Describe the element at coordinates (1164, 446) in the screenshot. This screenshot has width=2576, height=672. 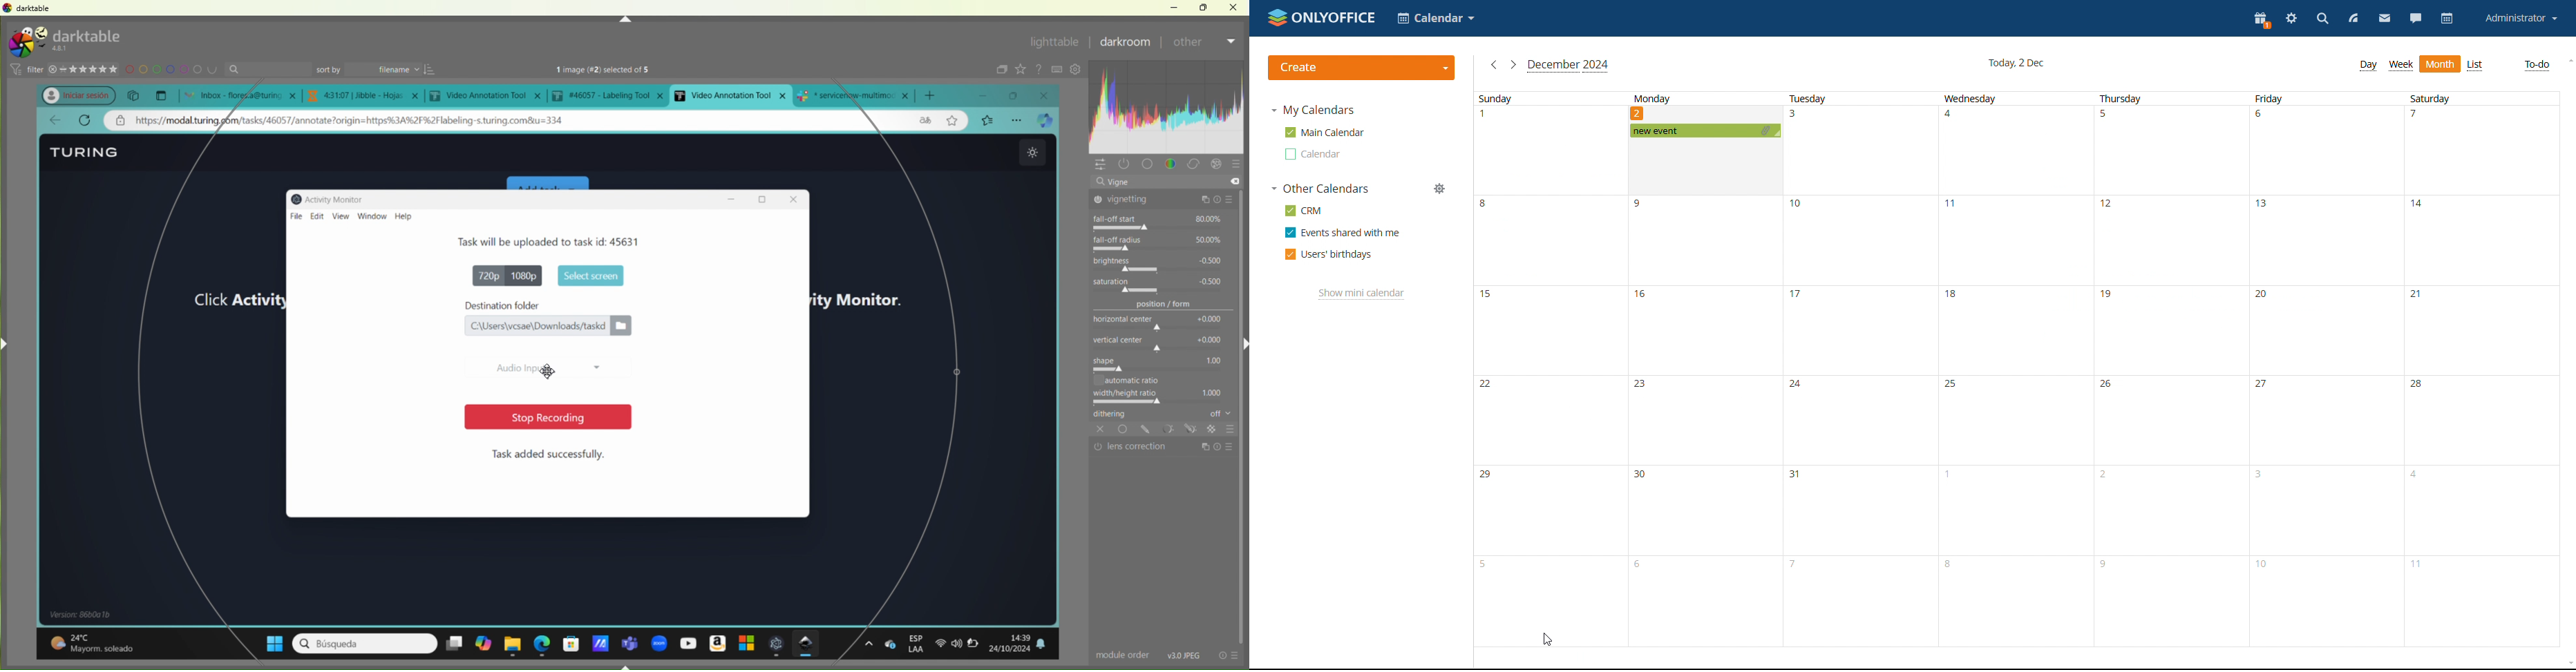
I see `lens correction` at that location.